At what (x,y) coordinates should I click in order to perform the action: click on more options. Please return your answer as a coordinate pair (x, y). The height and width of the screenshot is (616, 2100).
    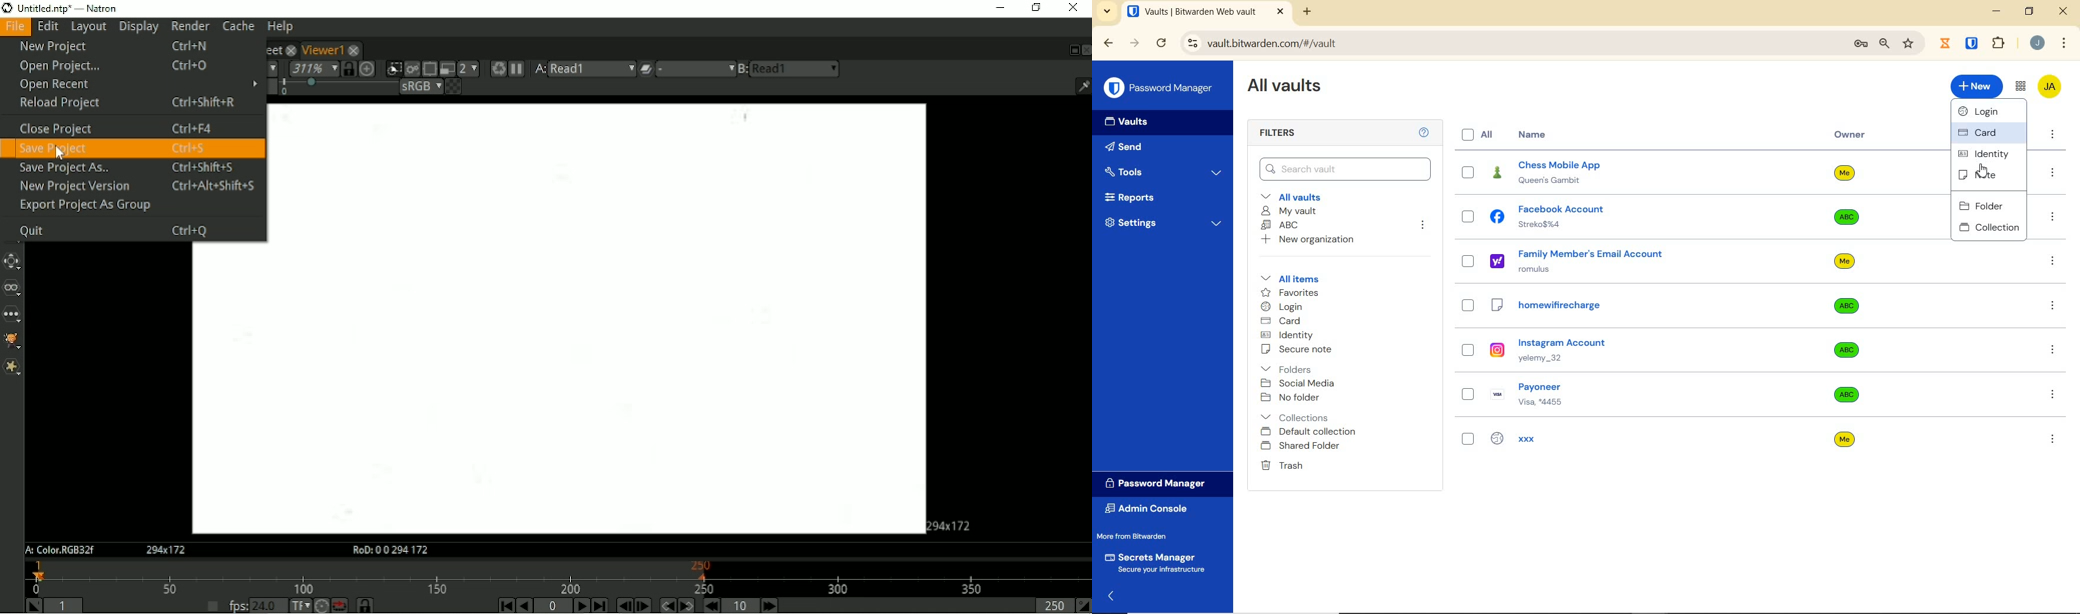
    Looking at the image, I should click on (2054, 350).